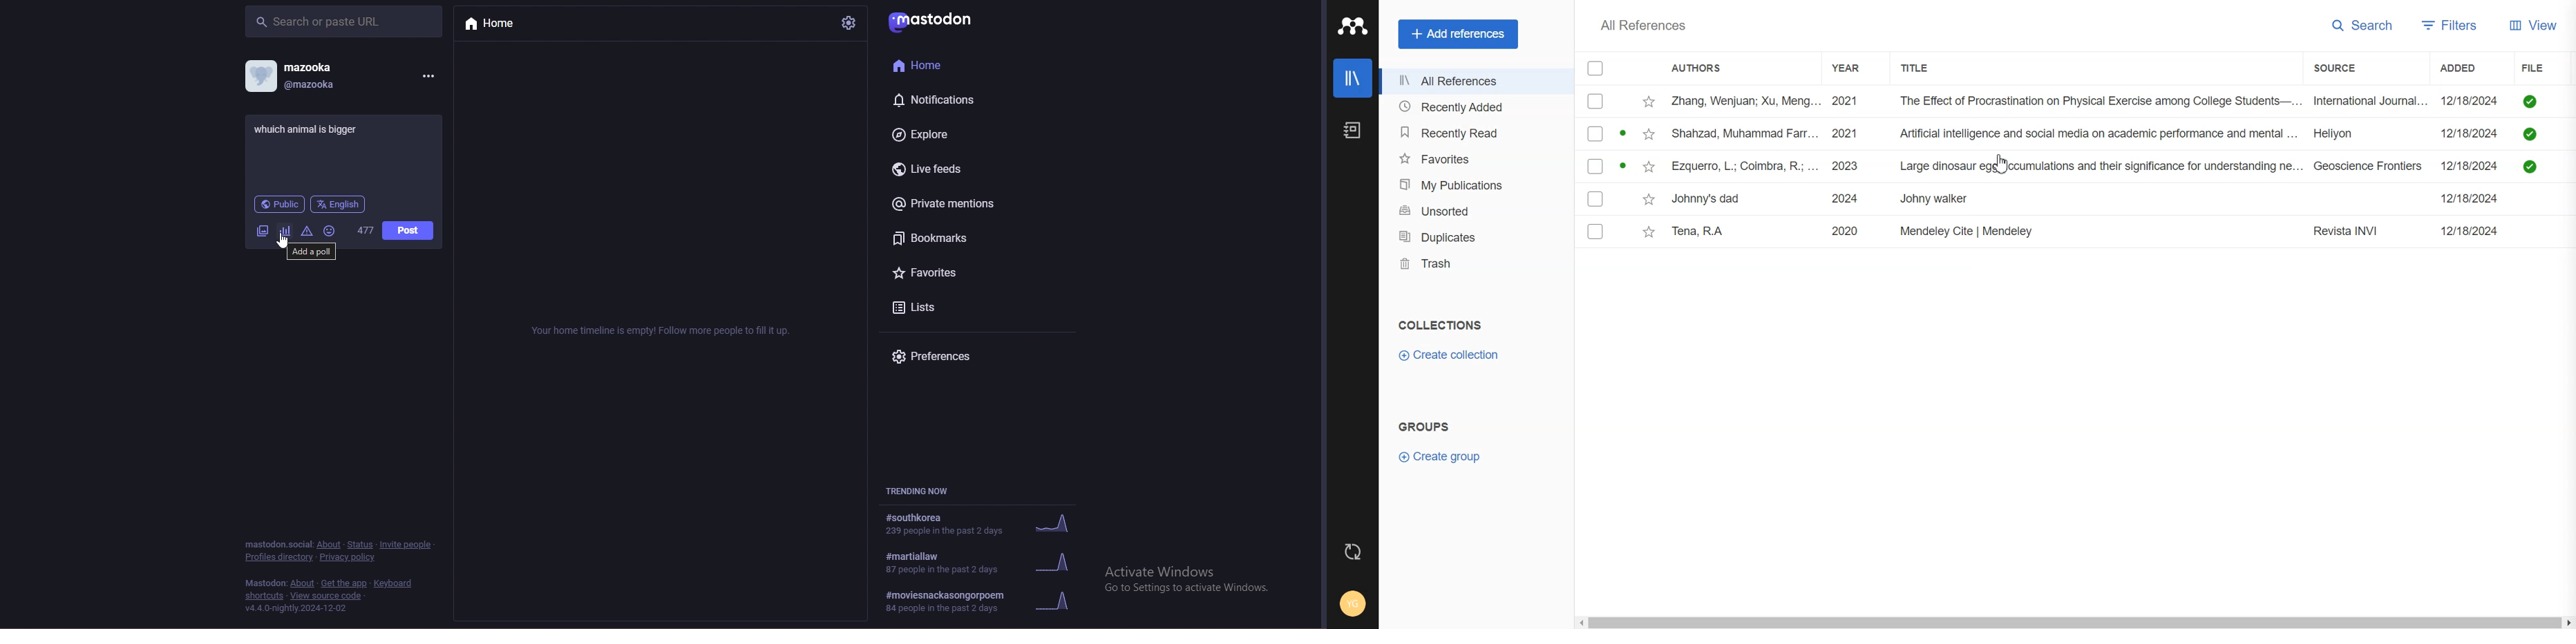  What do you see at coordinates (350, 557) in the screenshot?
I see `privacy policy` at bounding box center [350, 557].